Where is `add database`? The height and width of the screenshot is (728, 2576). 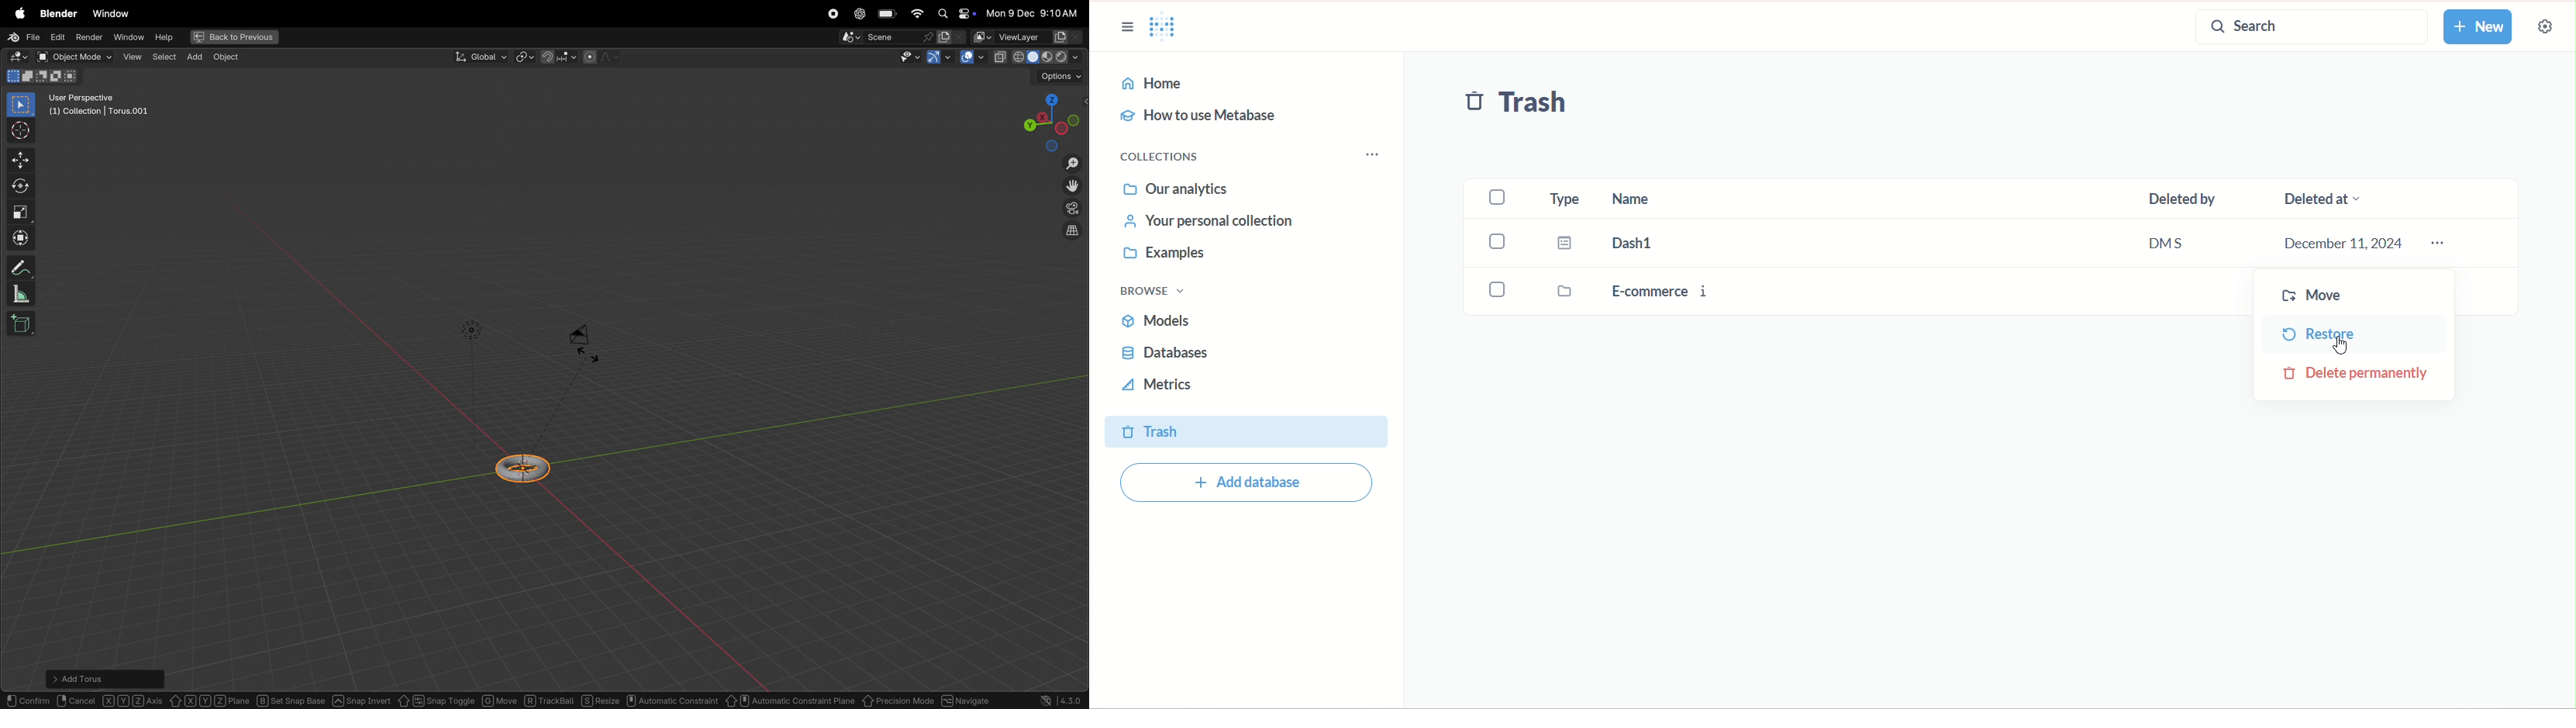
add database is located at coordinates (1255, 483).